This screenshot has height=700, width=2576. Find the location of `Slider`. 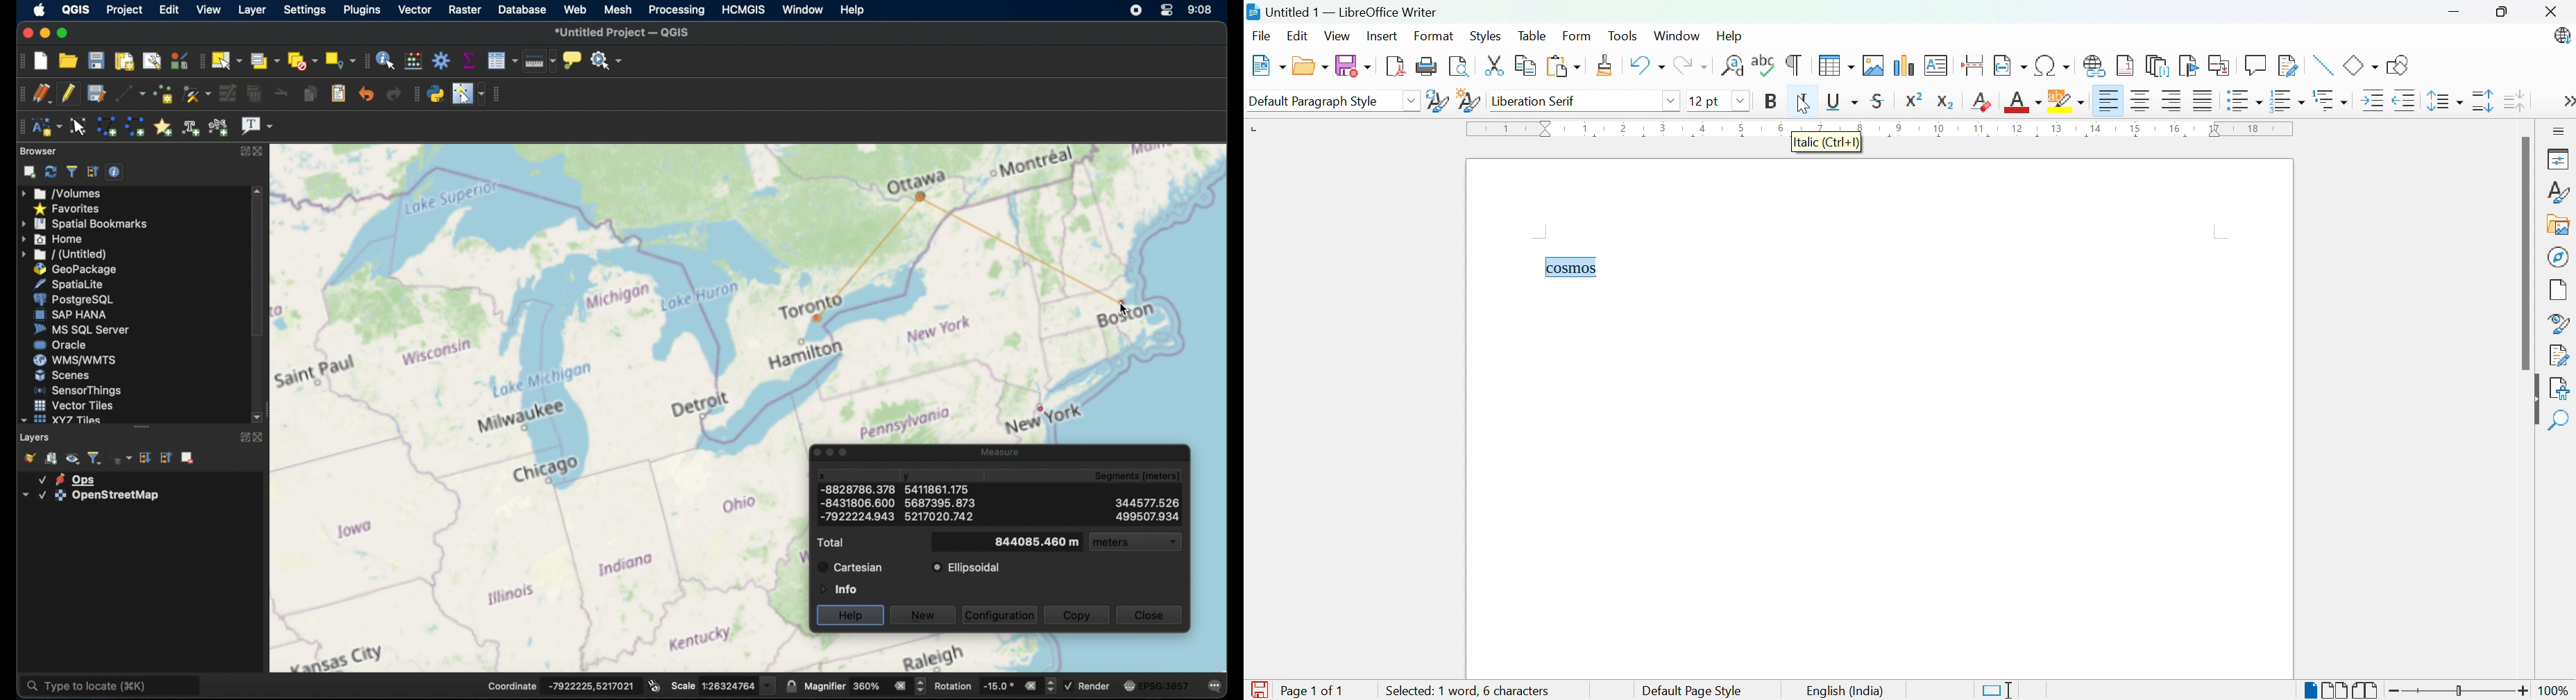

Slider is located at coordinates (2459, 690).